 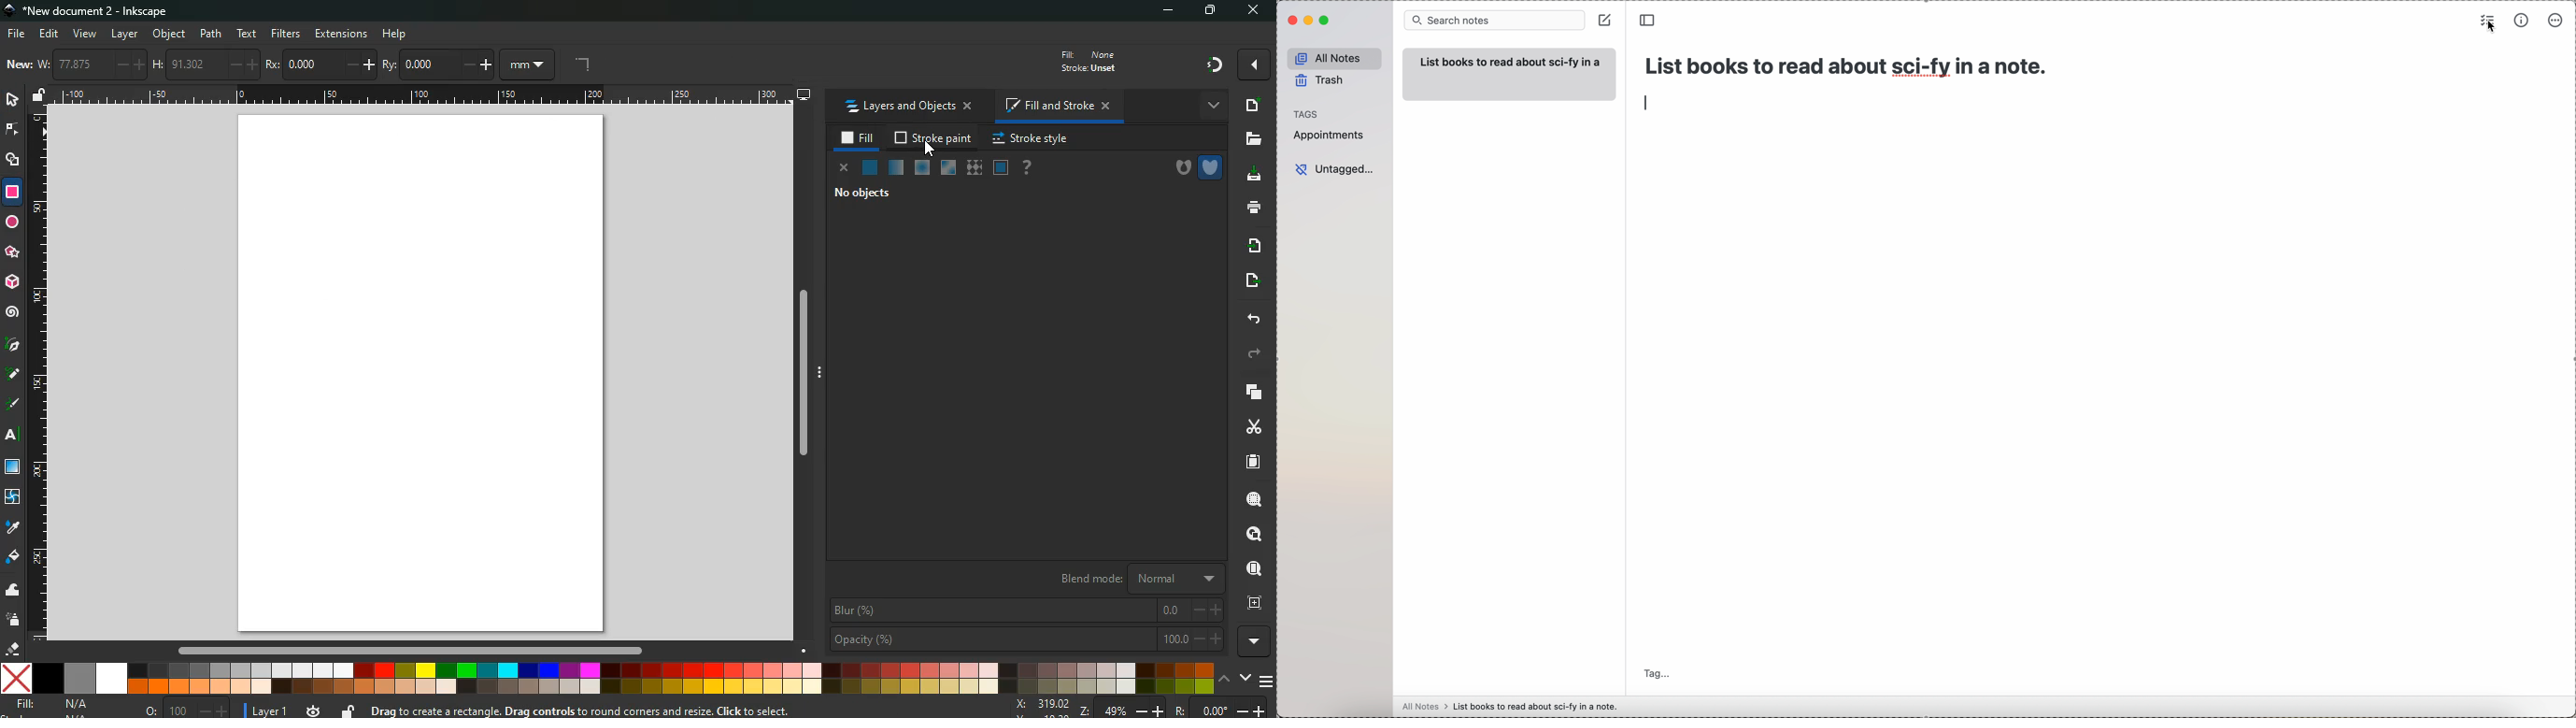 What do you see at coordinates (1252, 176) in the screenshot?
I see `download` at bounding box center [1252, 176].